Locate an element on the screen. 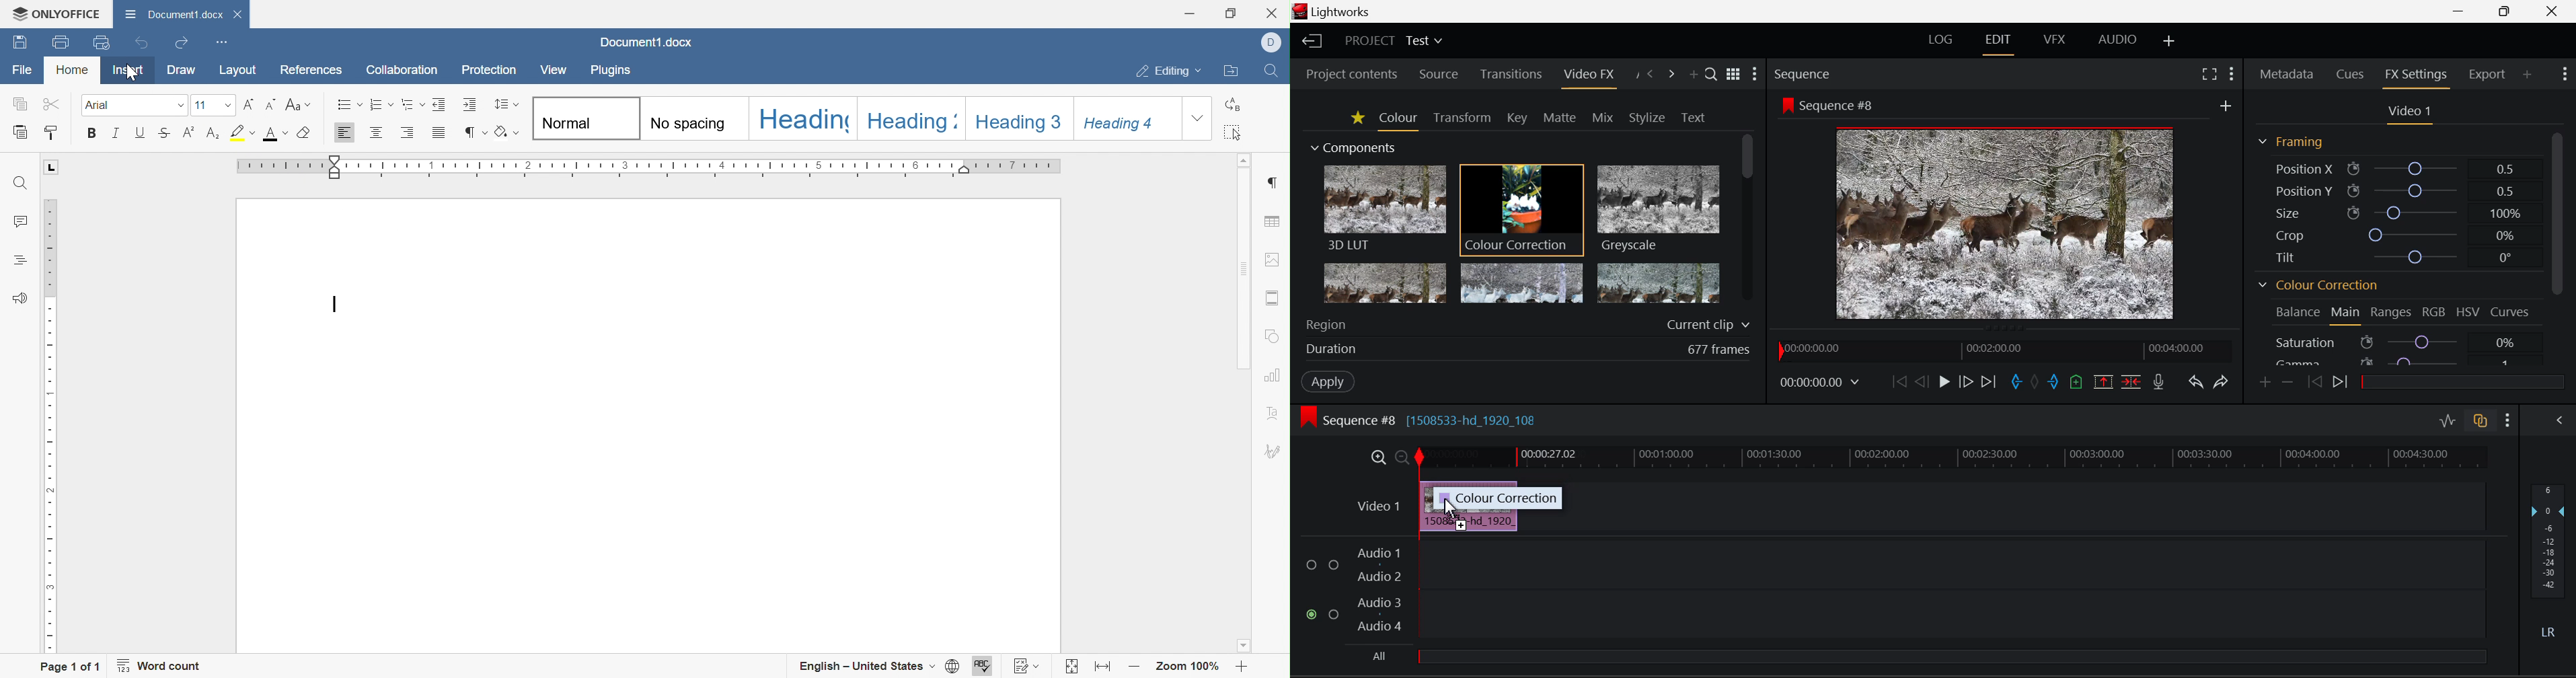  Curves is located at coordinates (2511, 311).